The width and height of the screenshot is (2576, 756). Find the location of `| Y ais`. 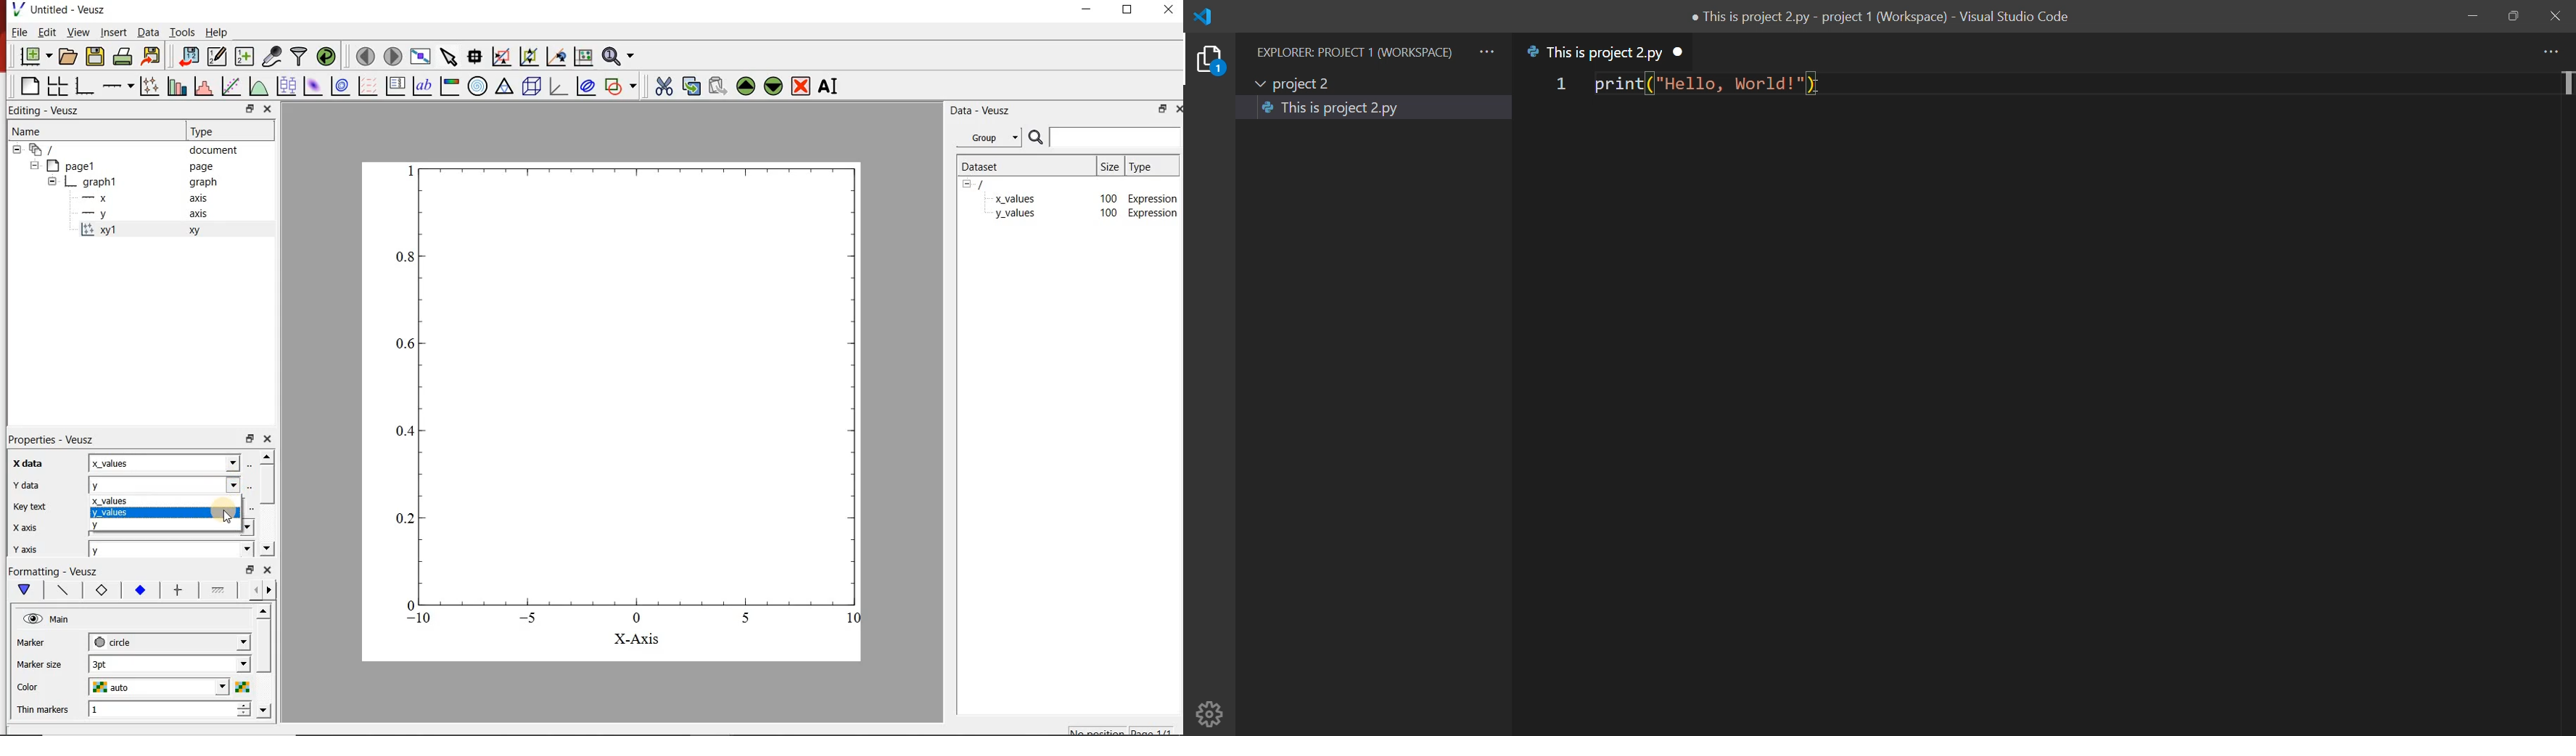

| Y ais is located at coordinates (31, 550).